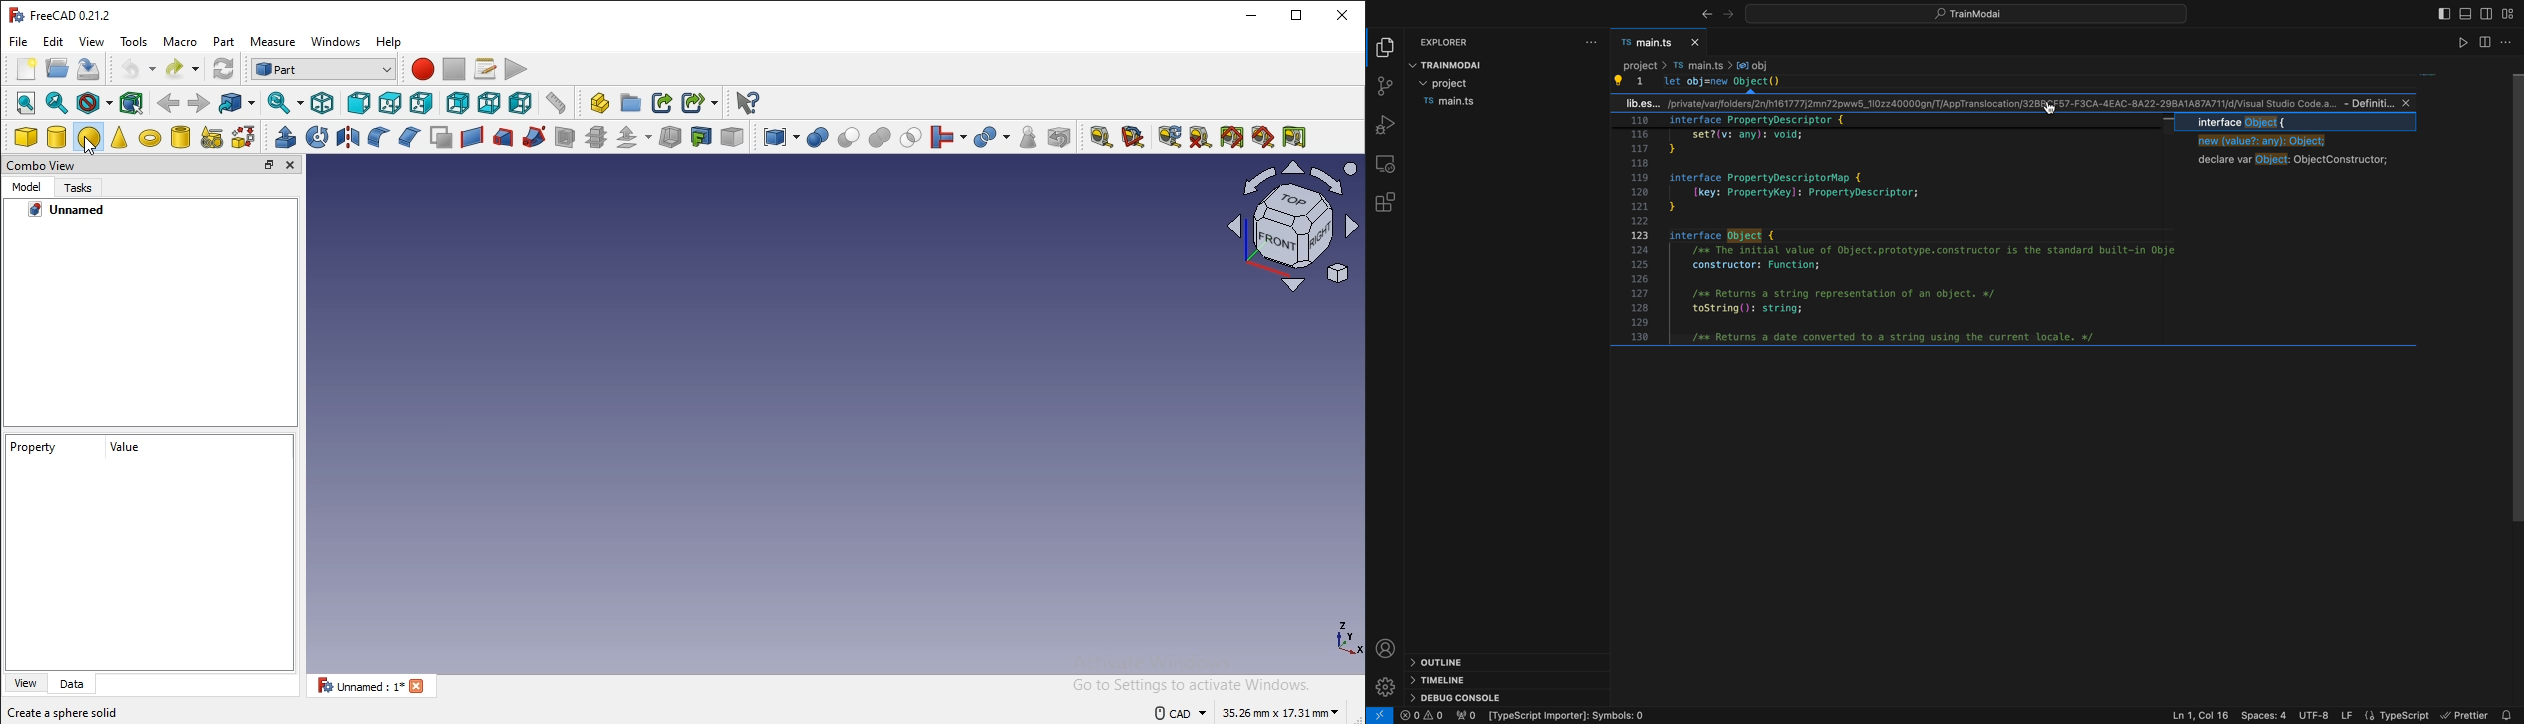 This screenshot has width=2548, height=728. What do you see at coordinates (669, 138) in the screenshot?
I see `thickness` at bounding box center [669, 138].